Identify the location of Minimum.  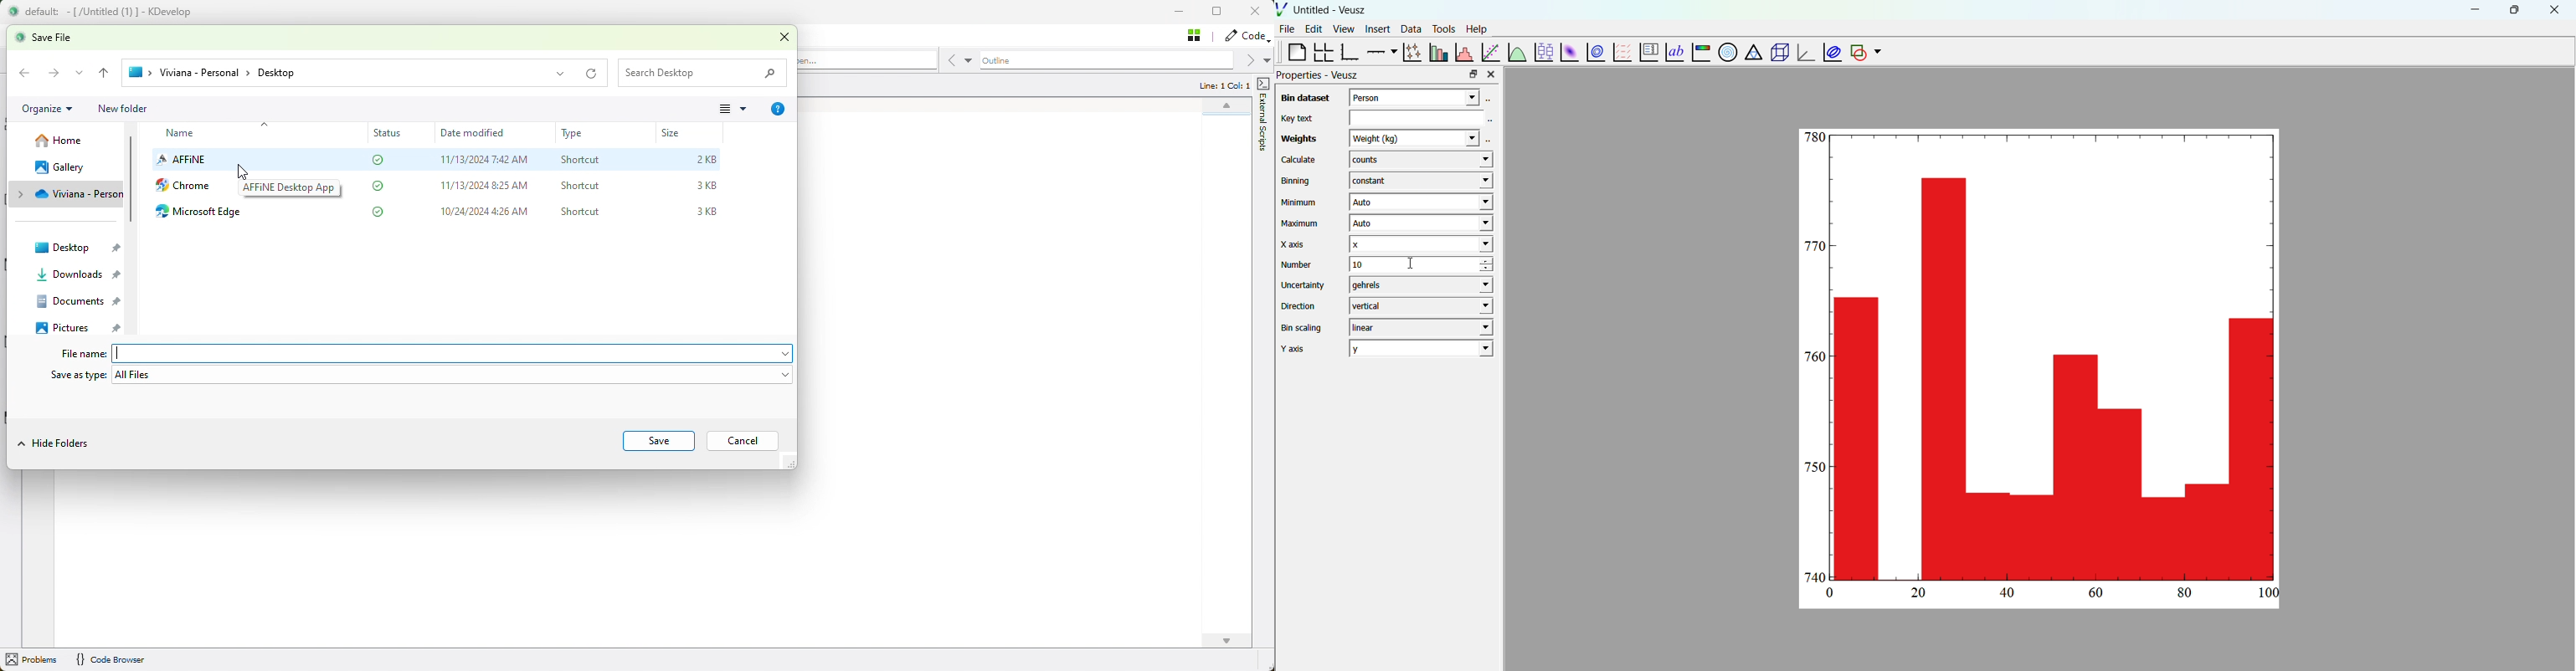
(1299, 203).